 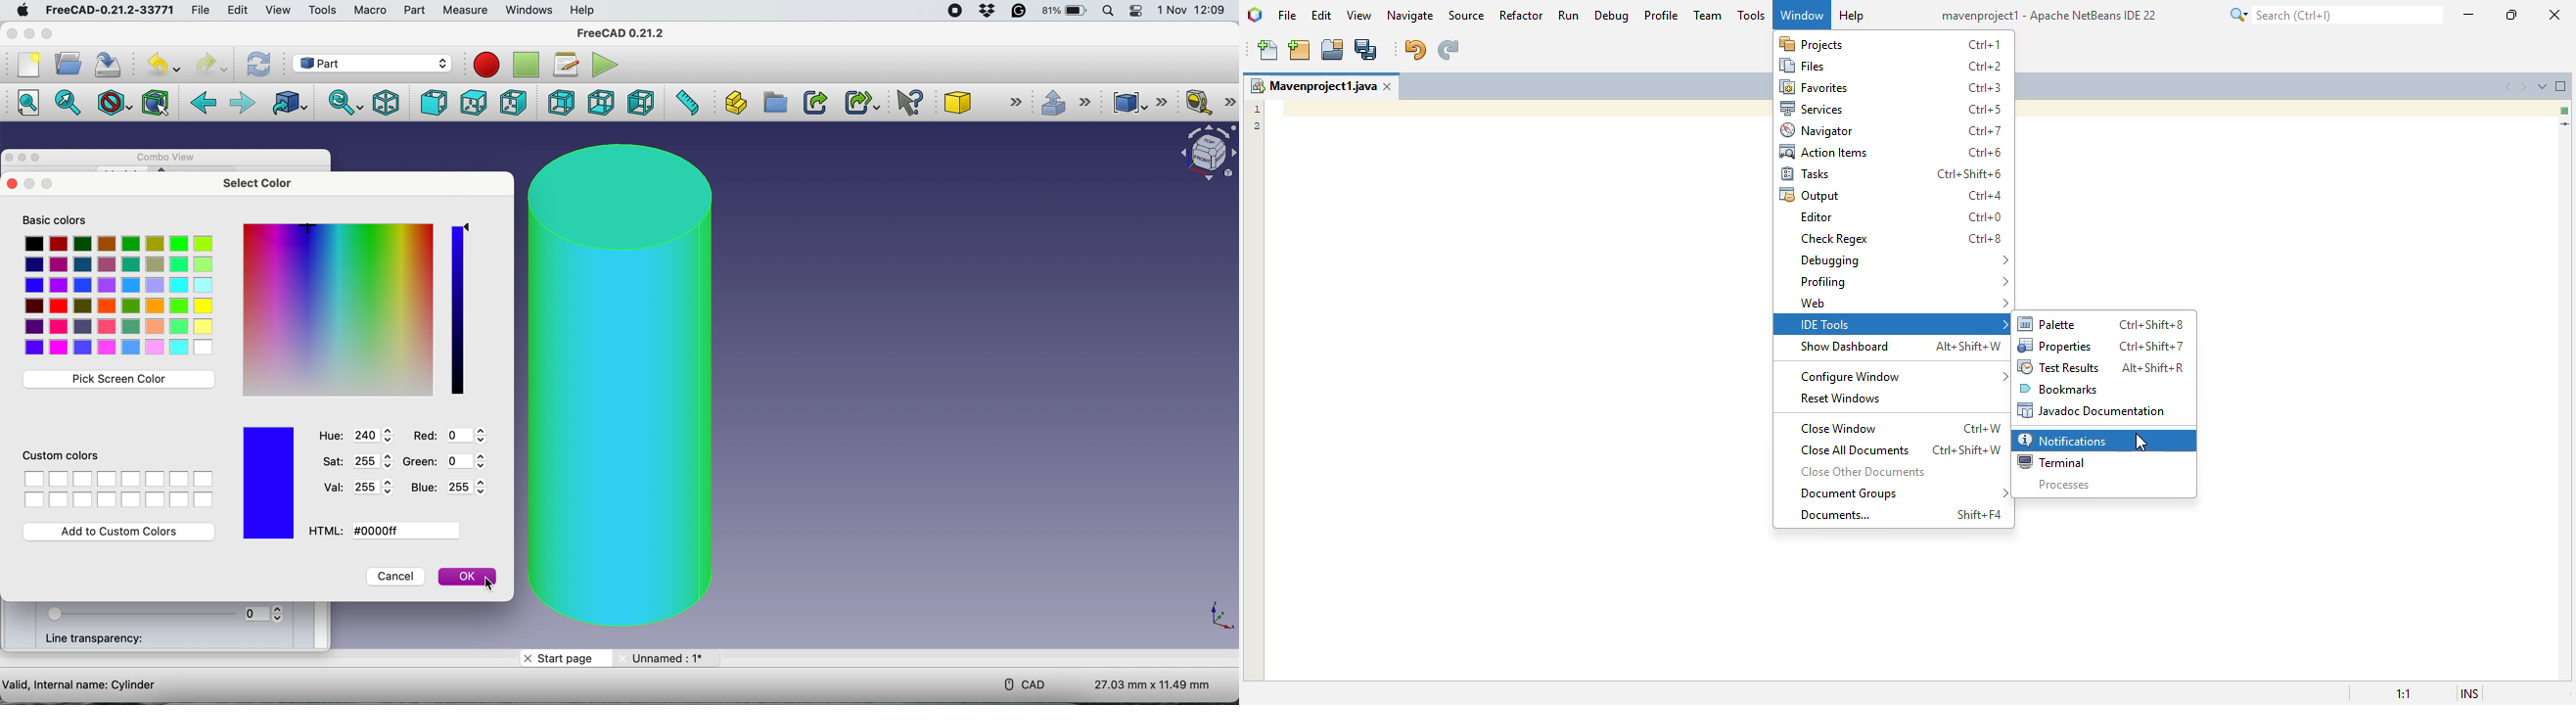 I want to click on blue, so click(x=446, y=486).